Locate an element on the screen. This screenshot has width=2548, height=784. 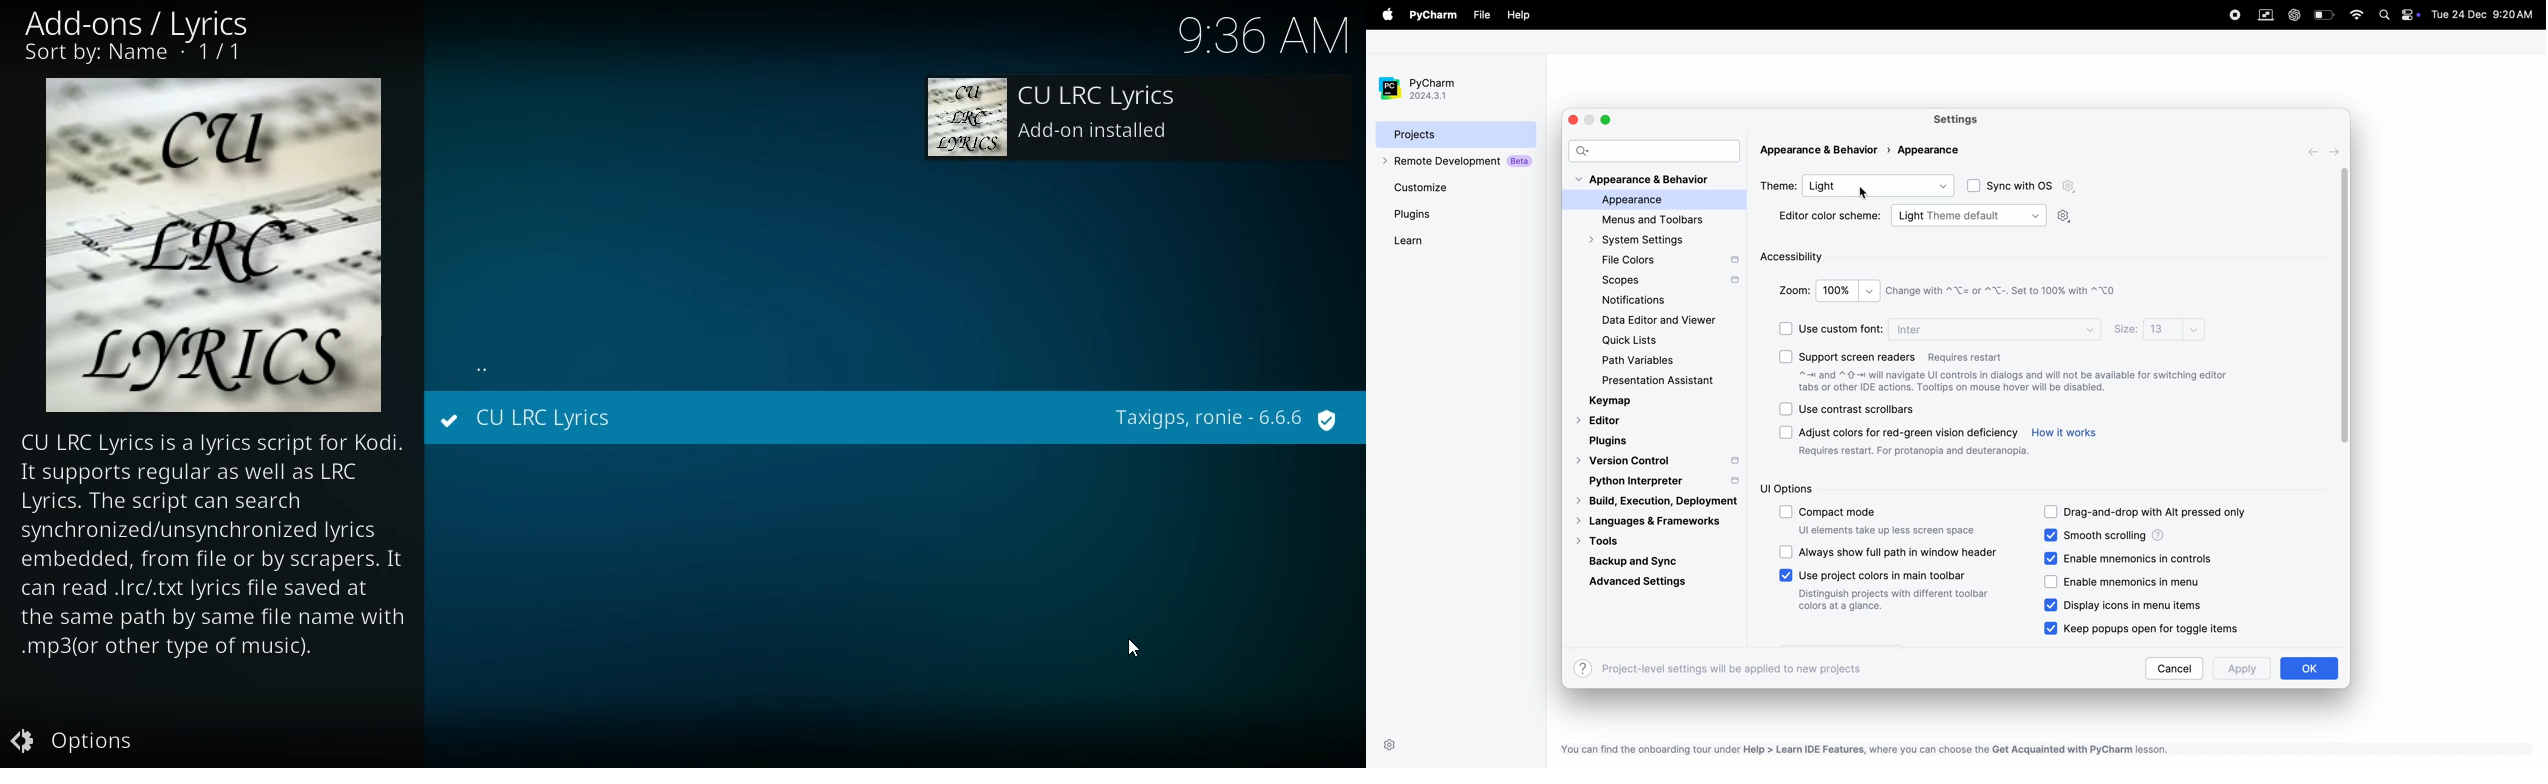
next is located at coordinates (2337, 151).